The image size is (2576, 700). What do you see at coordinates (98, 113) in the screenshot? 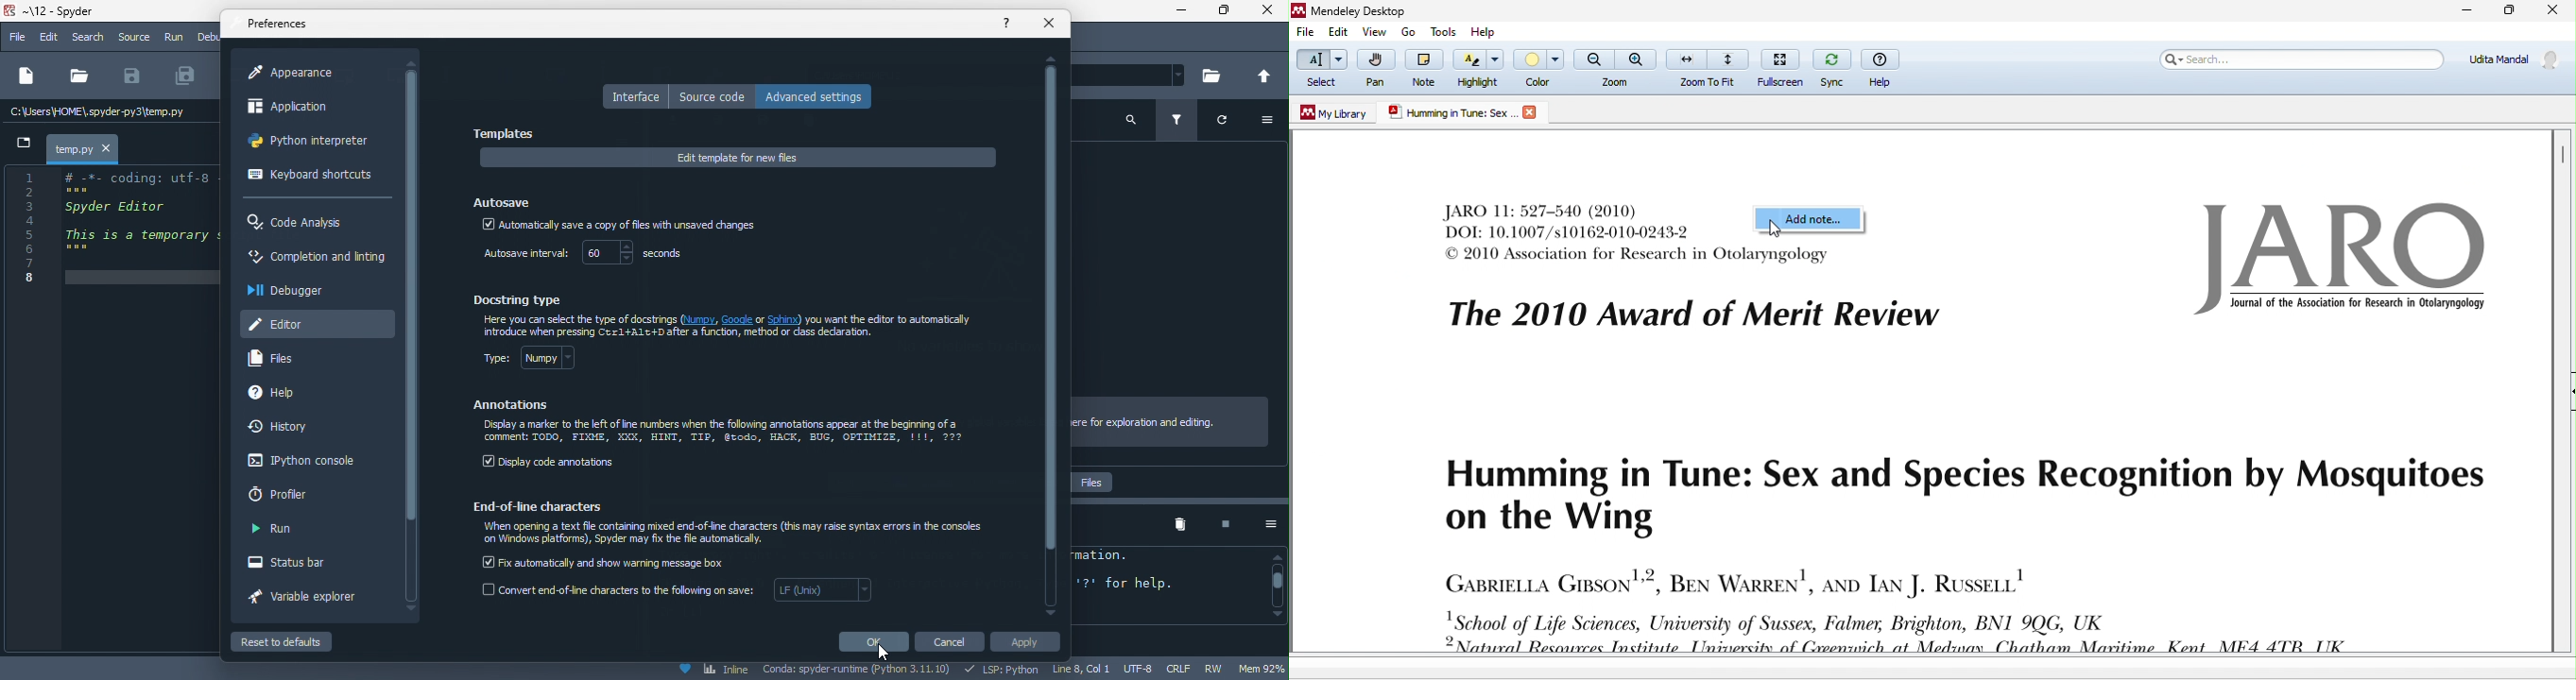
I see `c\users\homespyder` at bounding box center [98, 113].